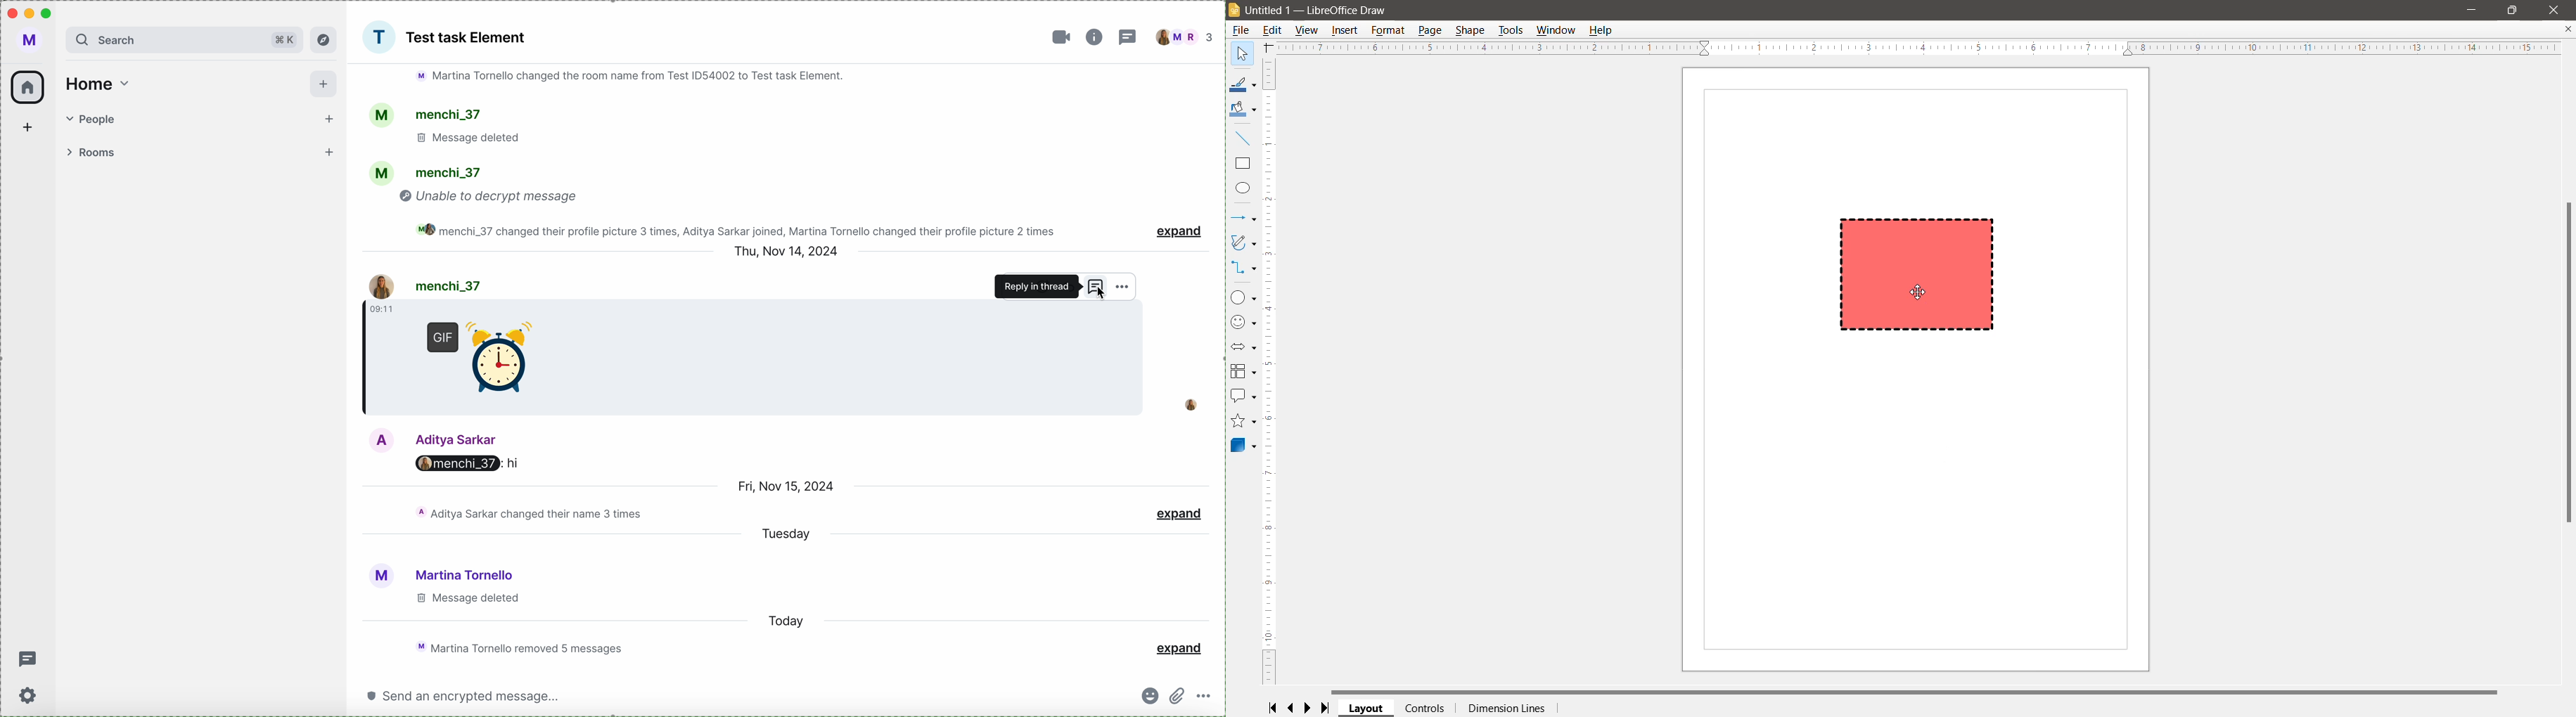  Describe the element at coordinates (2554, 11) in the screenshot. I see `Close` at that location.